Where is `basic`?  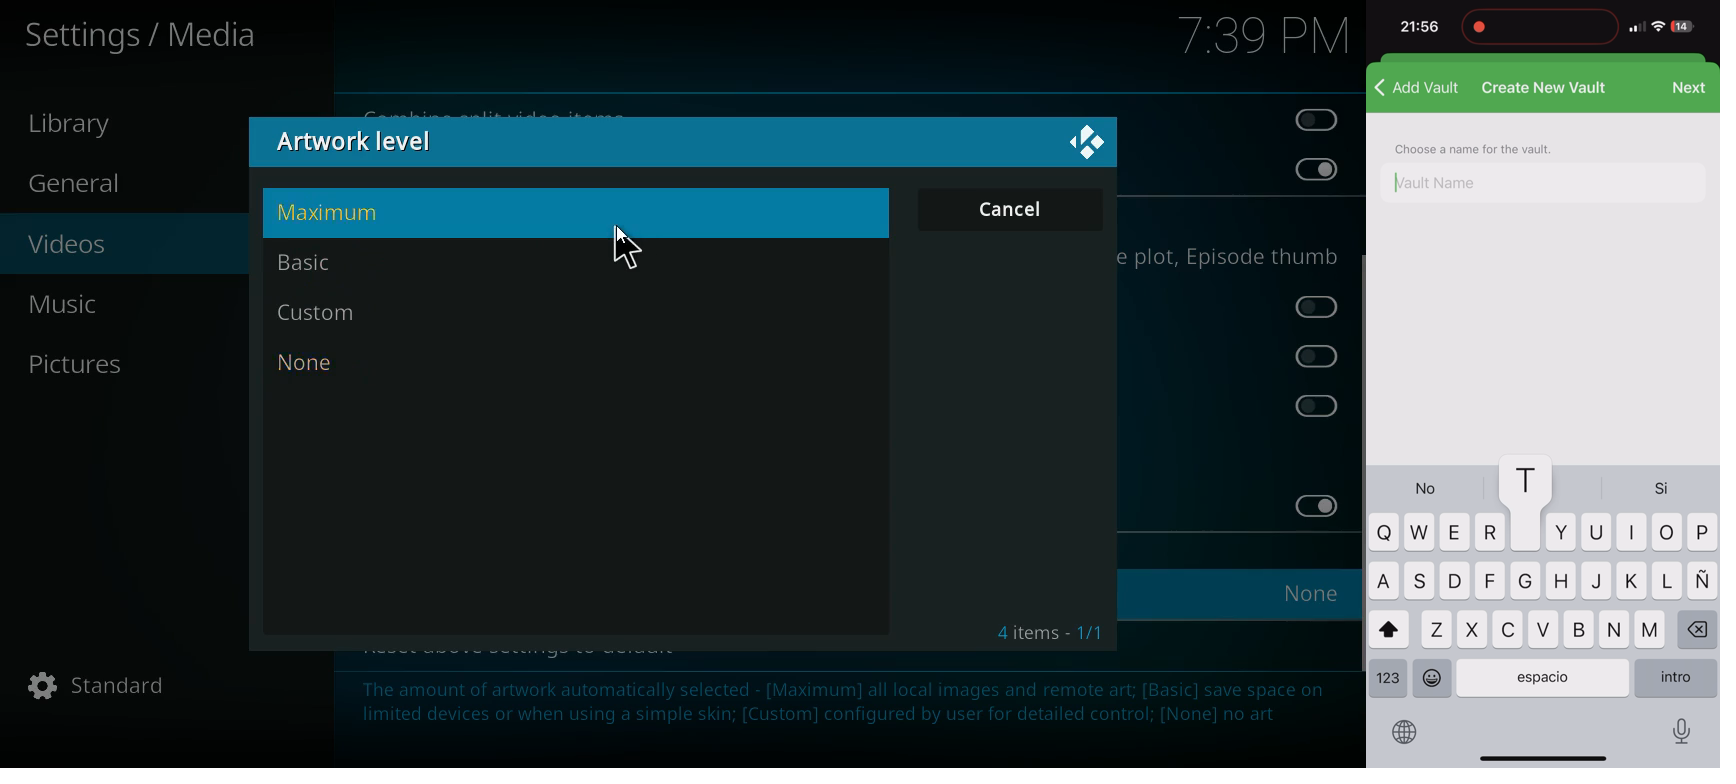 basic is located at coordinates (560, 263).